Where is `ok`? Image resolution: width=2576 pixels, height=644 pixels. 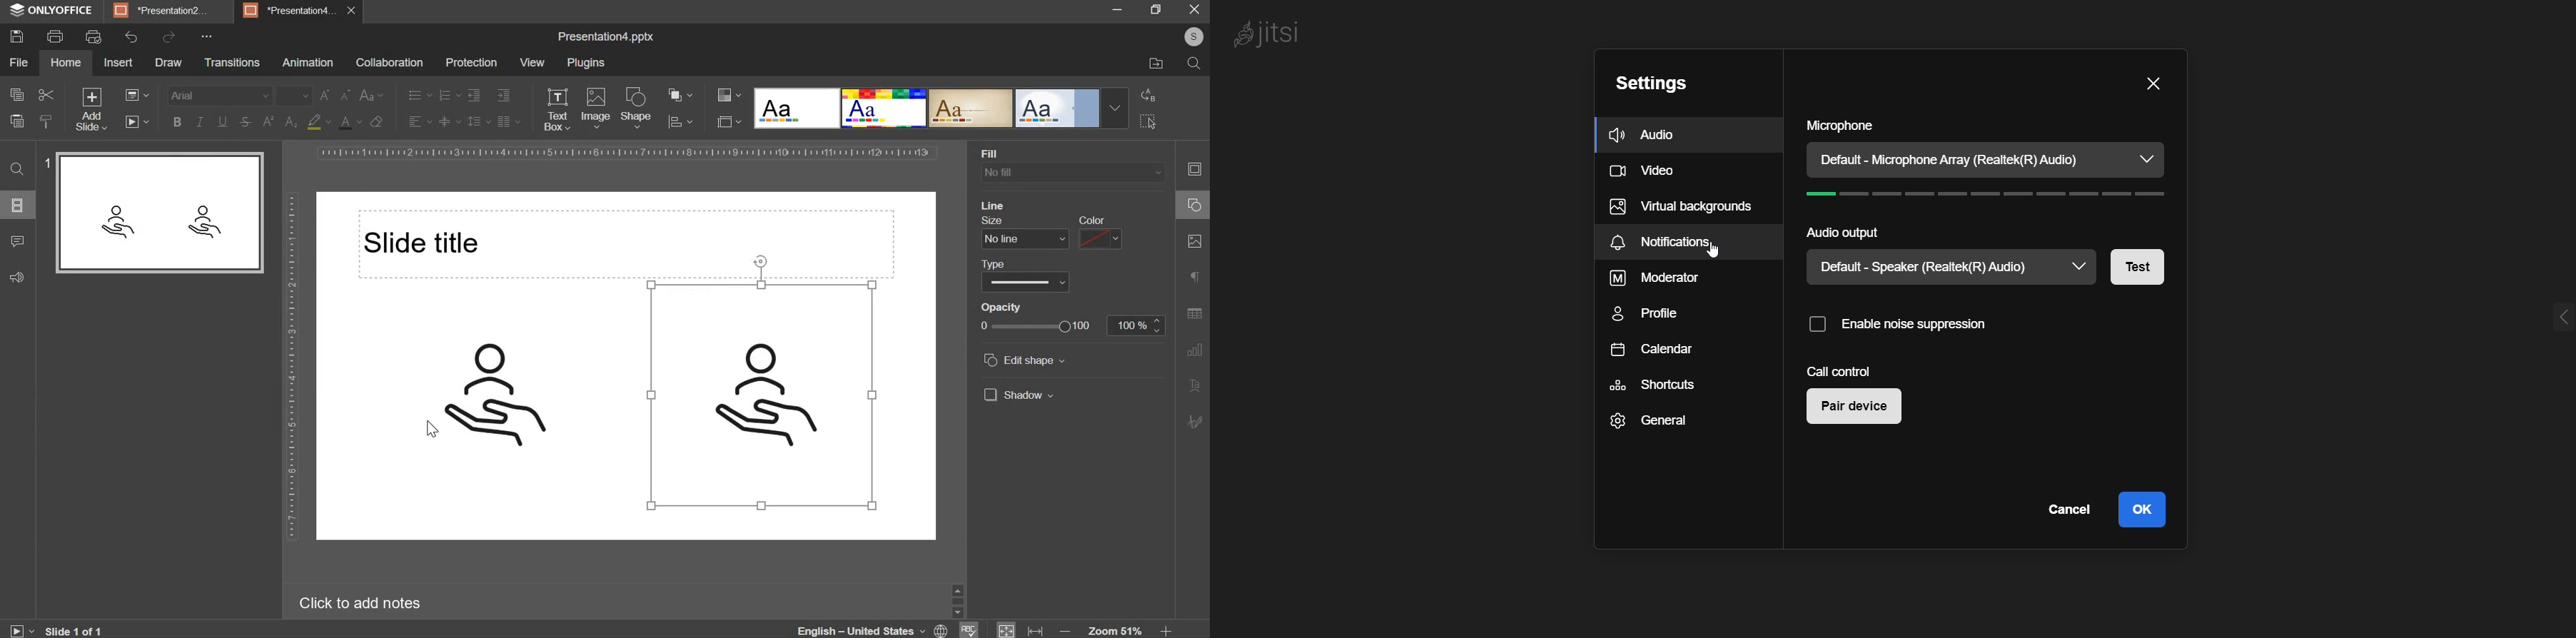
ok is located at coordinates (2146, 510).